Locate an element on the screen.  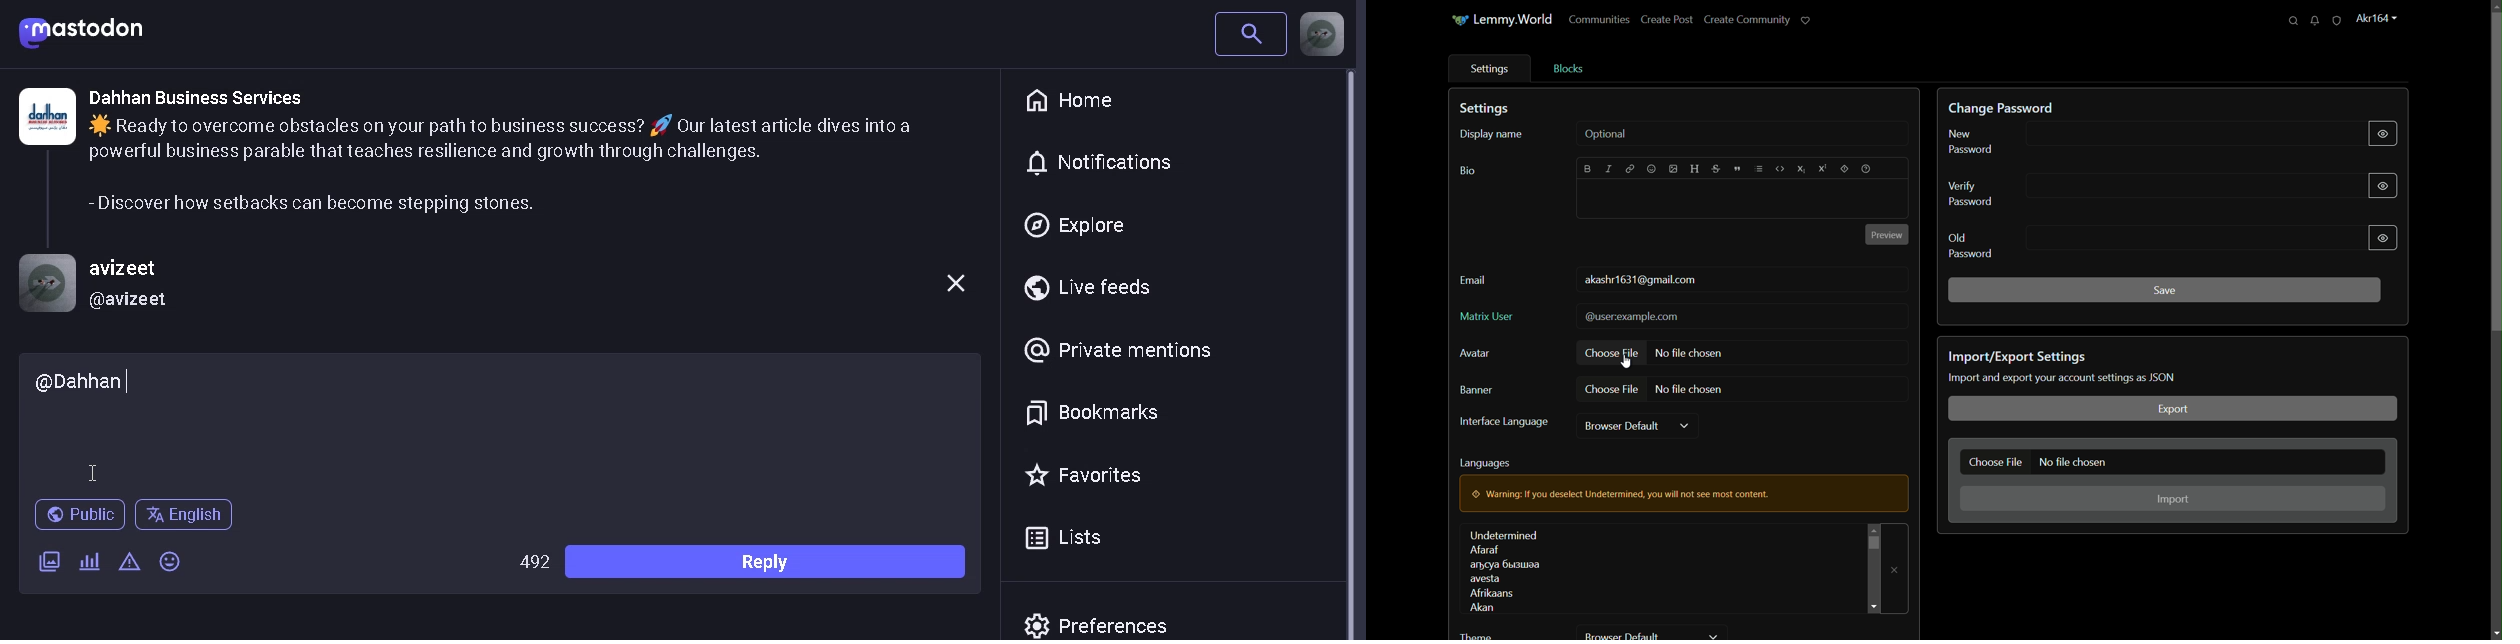
quote is located at coordinates (1737, 170).